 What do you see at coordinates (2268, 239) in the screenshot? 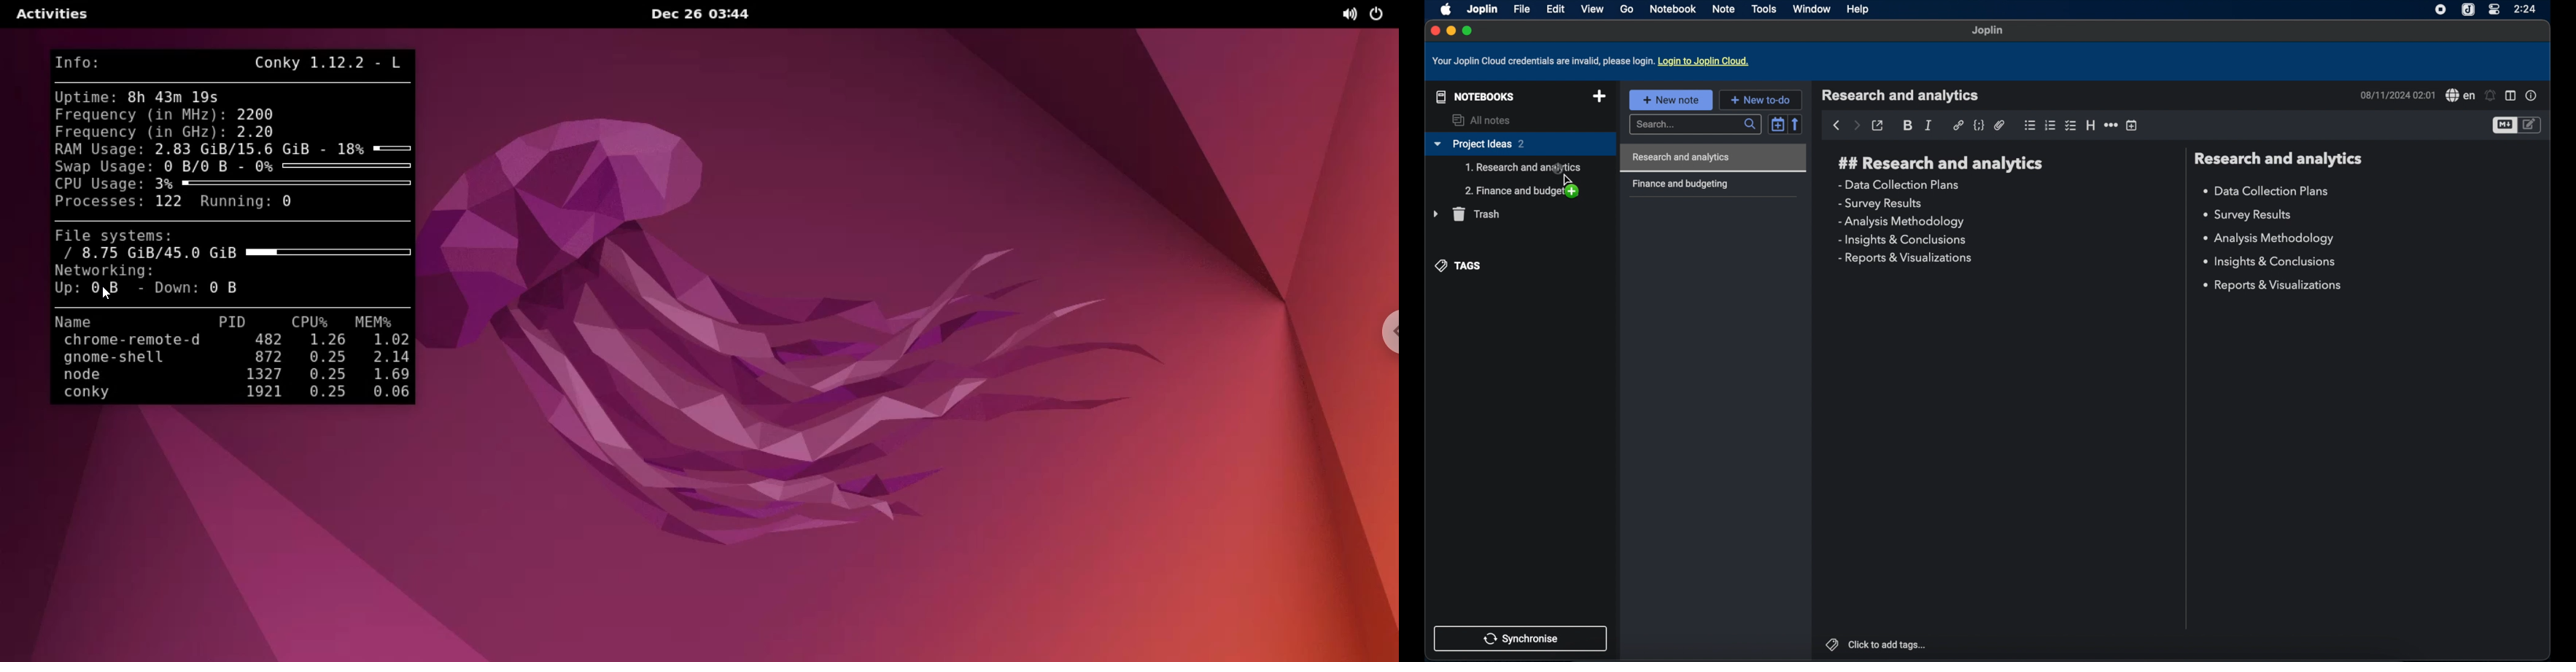
I see `analysis methodology` at bounding box center [2268, 239].